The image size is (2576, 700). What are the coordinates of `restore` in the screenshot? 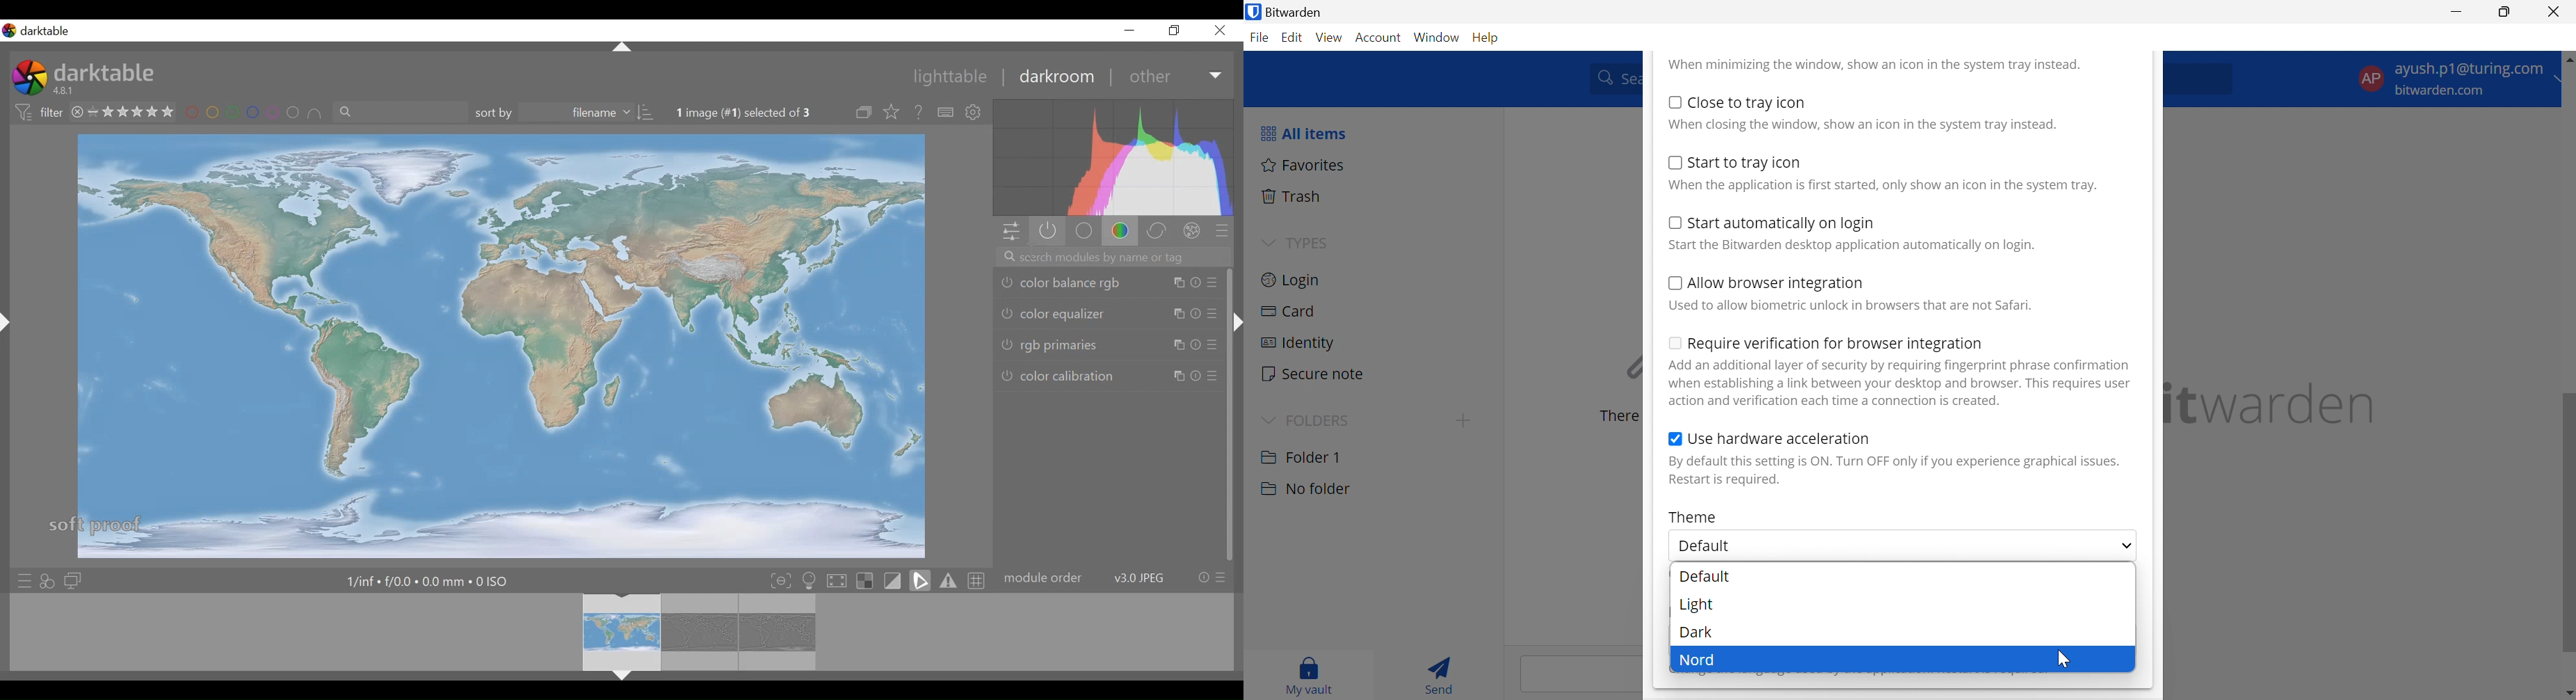 It's located at (1177, 32).